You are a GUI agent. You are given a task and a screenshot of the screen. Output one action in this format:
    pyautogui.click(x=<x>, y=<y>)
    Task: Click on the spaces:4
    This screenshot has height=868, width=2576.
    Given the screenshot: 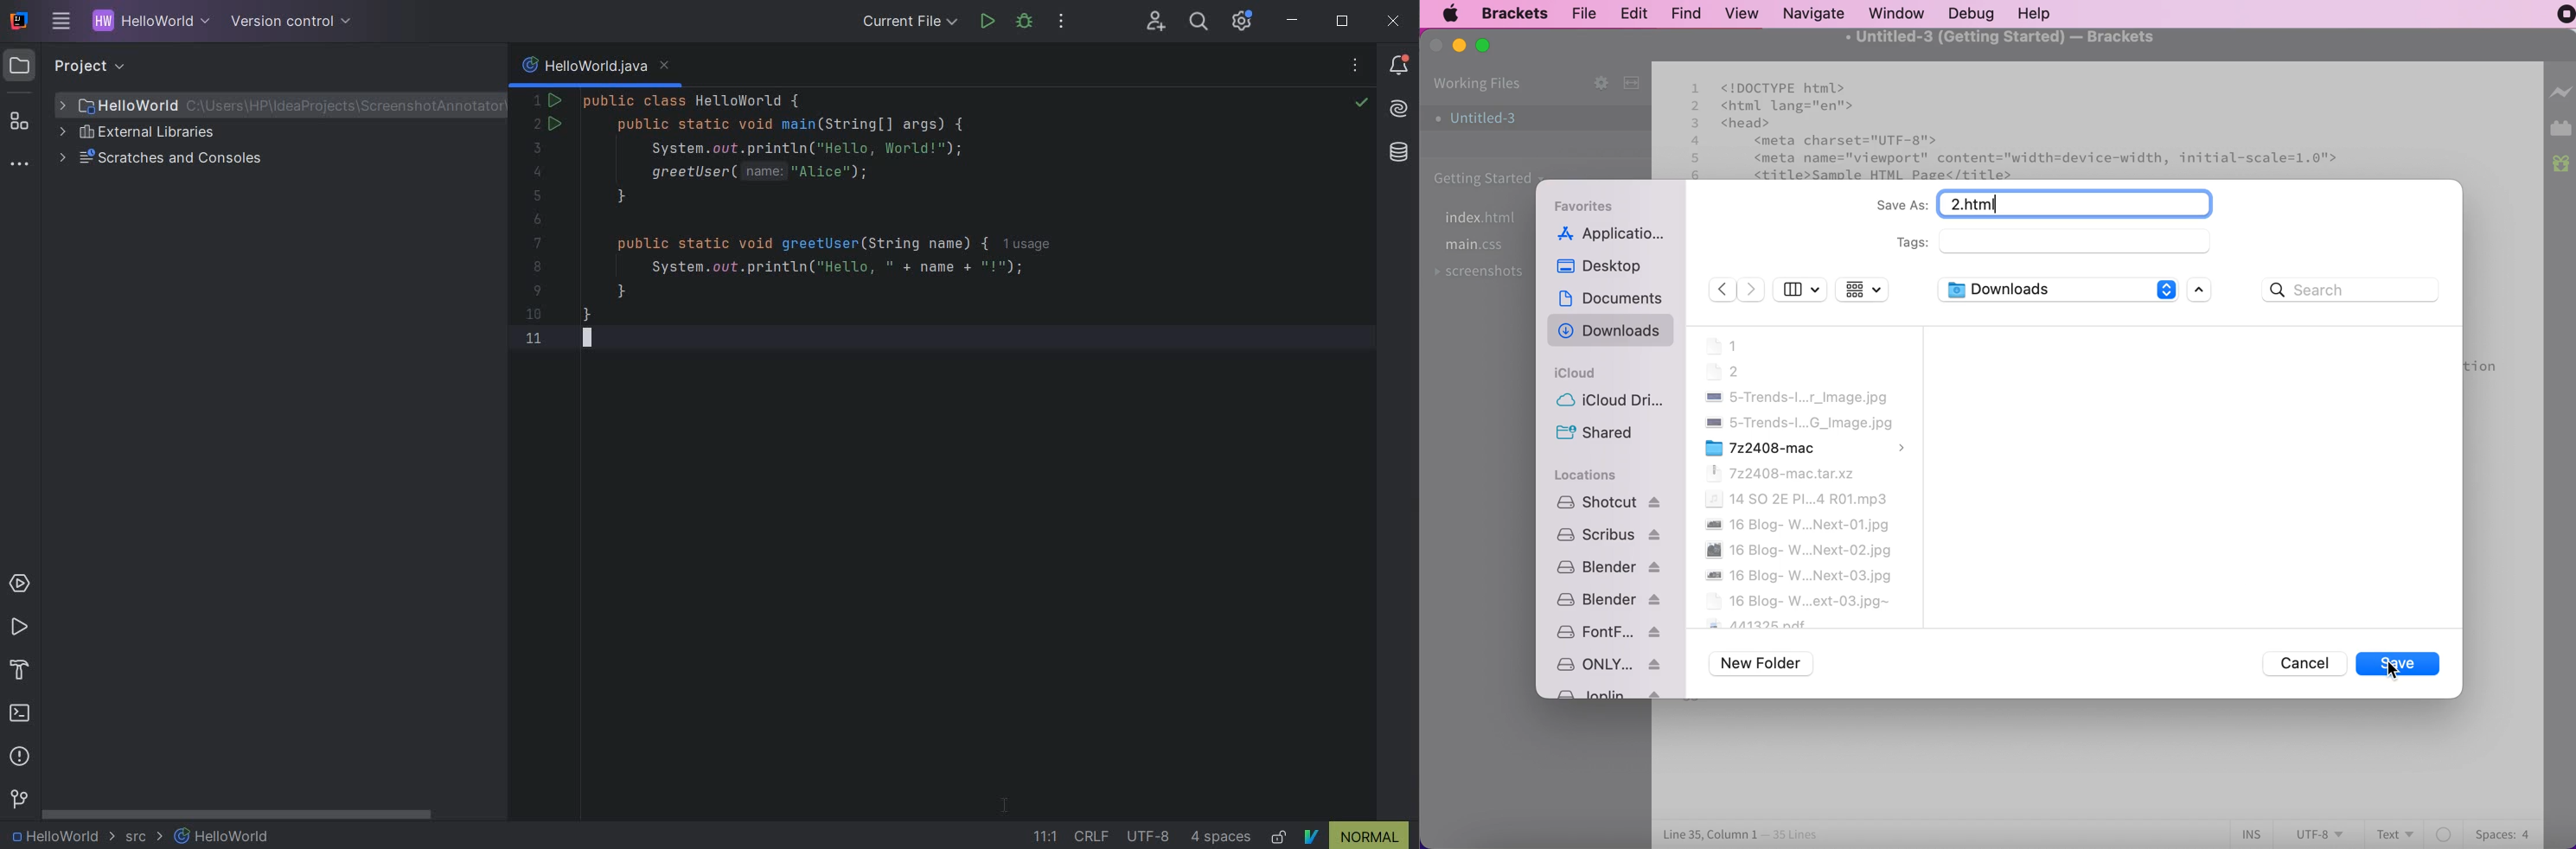 What is the action you would take?
    pyautogui.click(x=2501, y=832)
    